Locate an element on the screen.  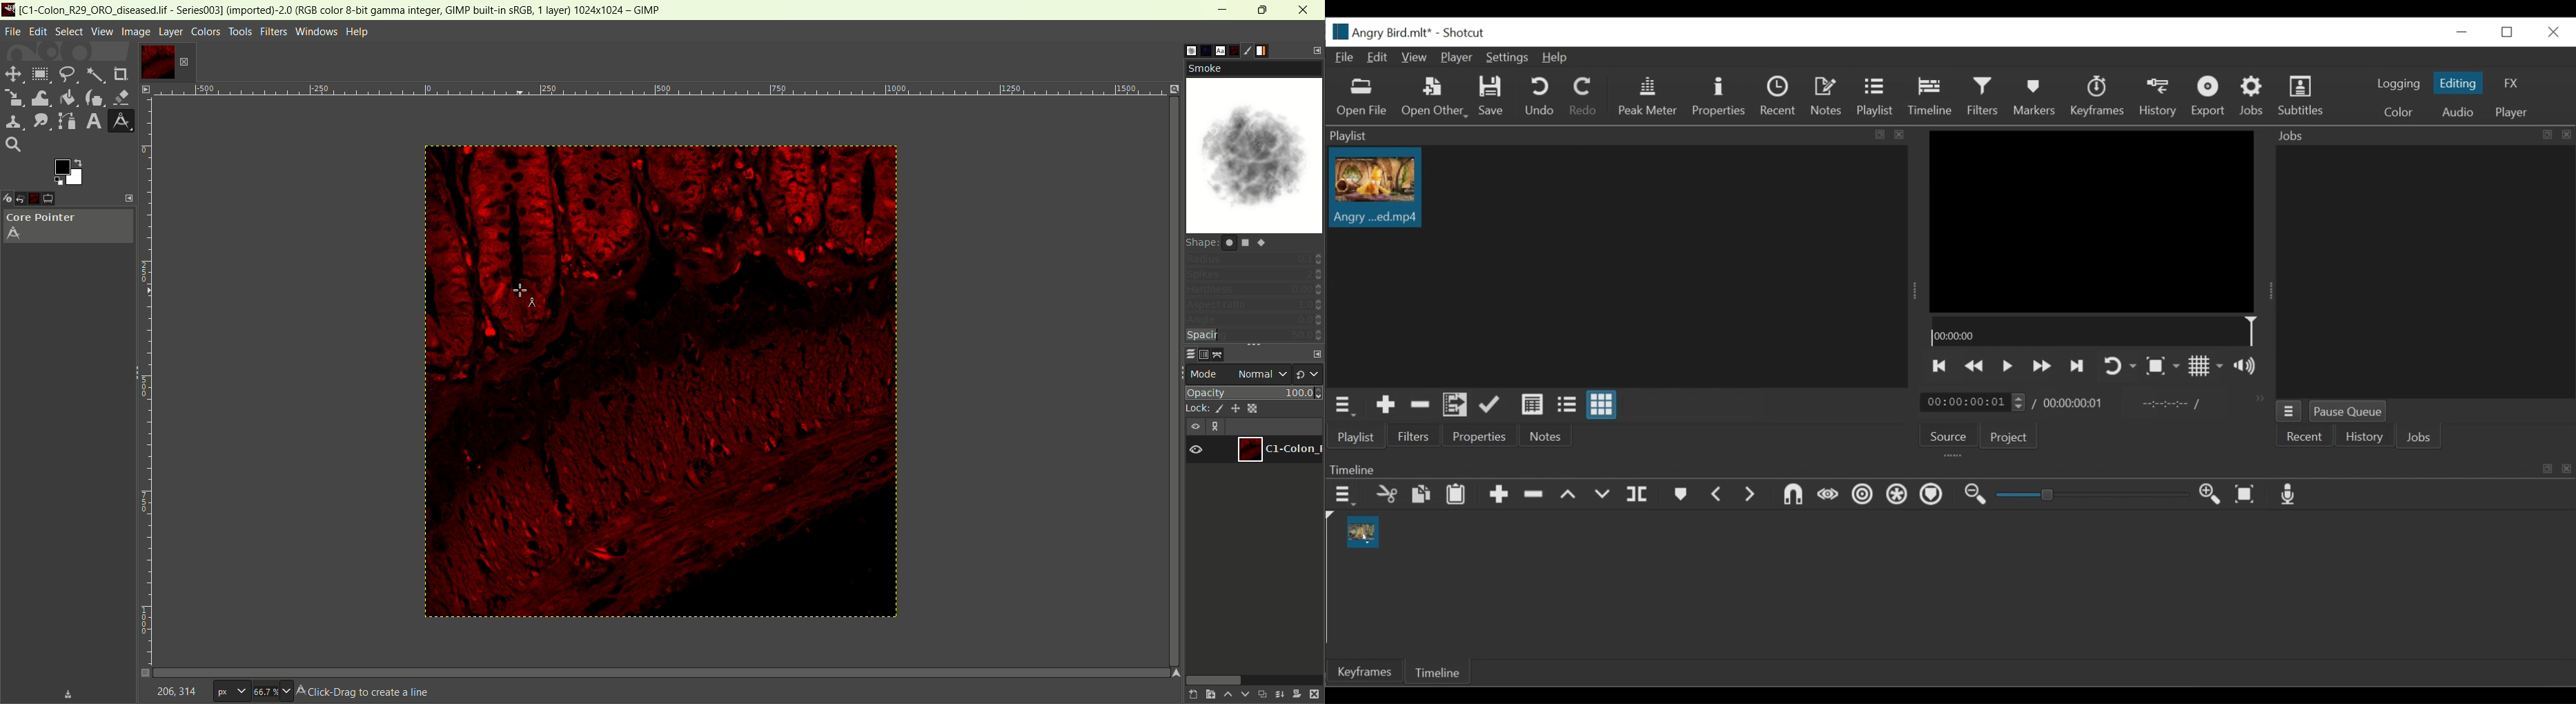
path tool is located at coordinates (64, 120).